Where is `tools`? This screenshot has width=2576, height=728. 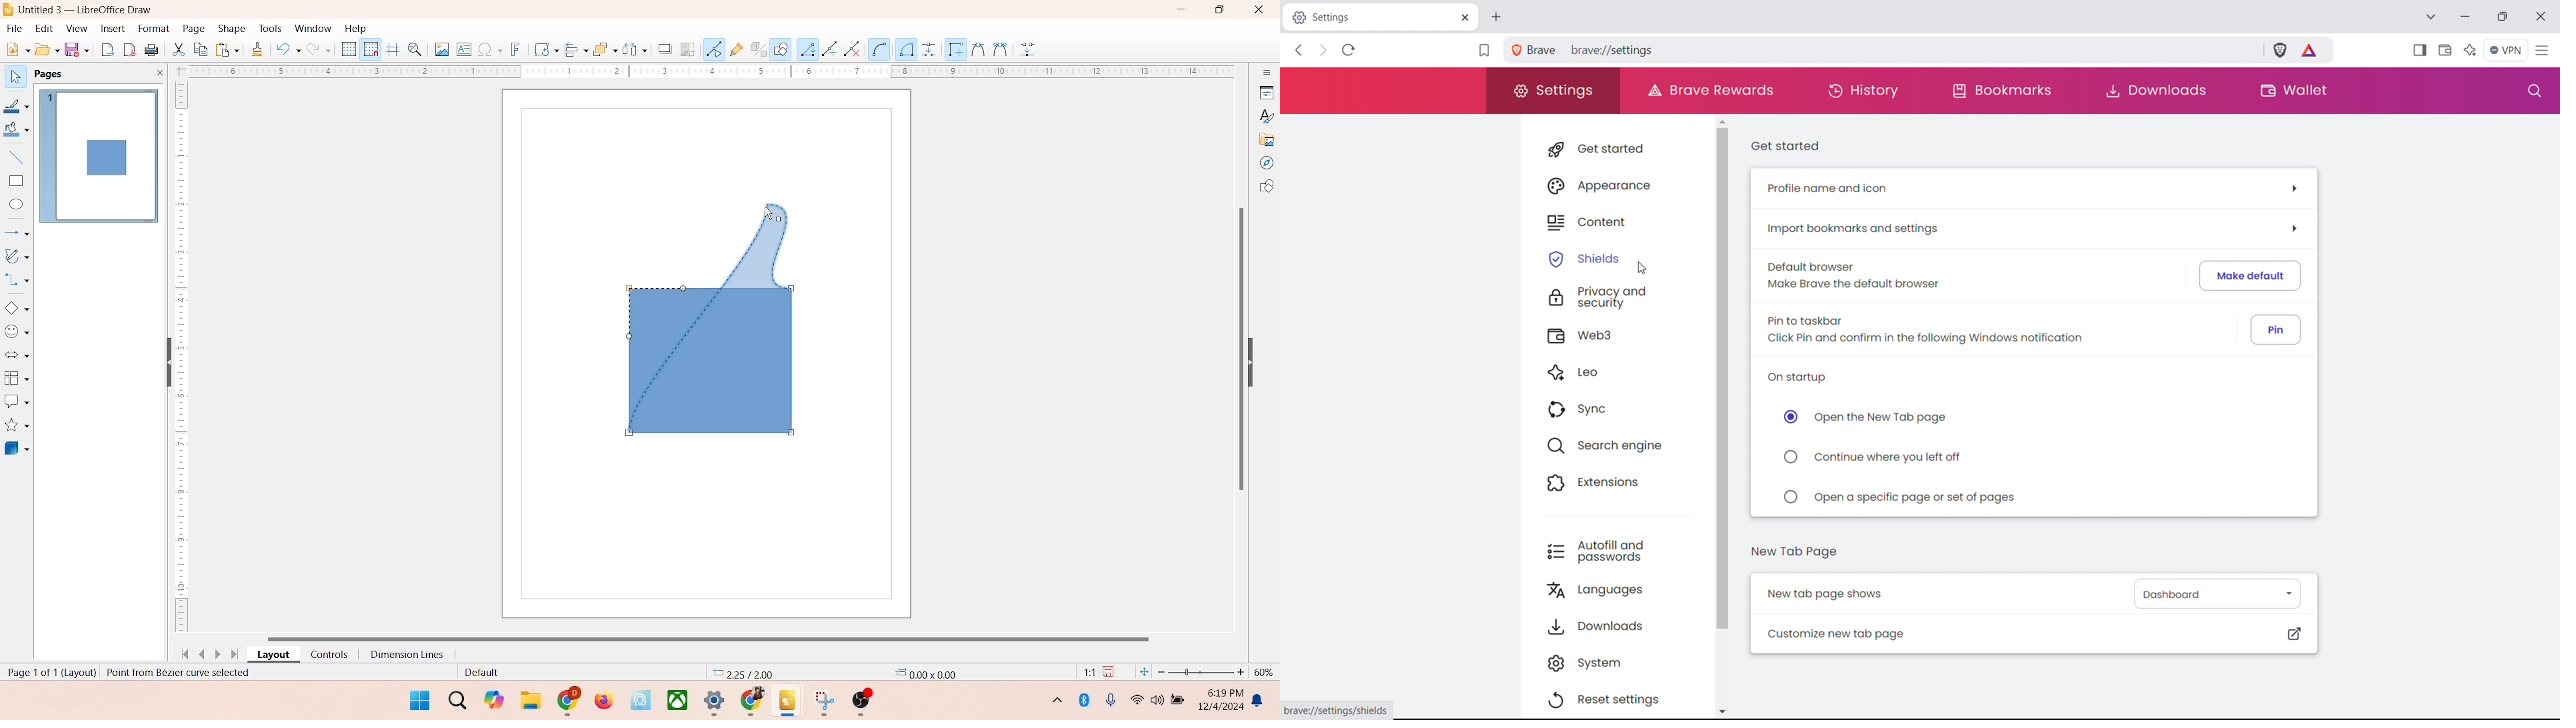
tools is located at coordinates (269, 28).